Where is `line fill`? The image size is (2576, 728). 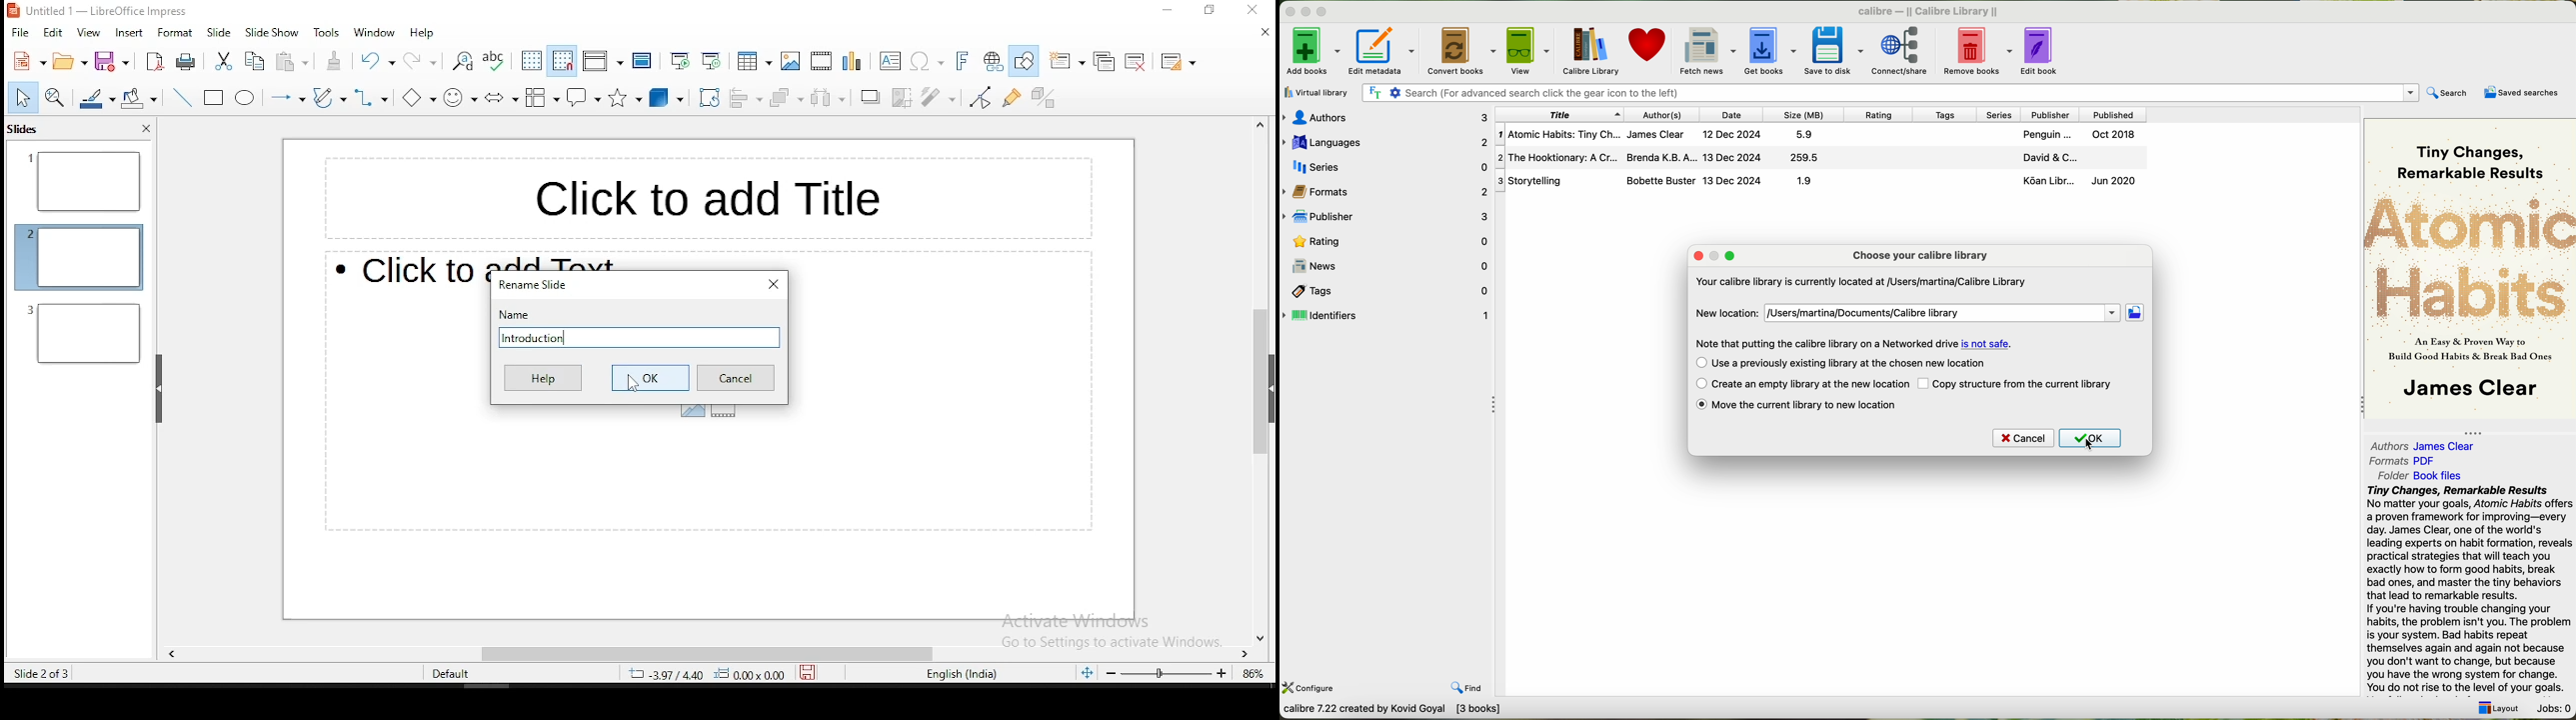 line fill is located at coordinates (95, 98).